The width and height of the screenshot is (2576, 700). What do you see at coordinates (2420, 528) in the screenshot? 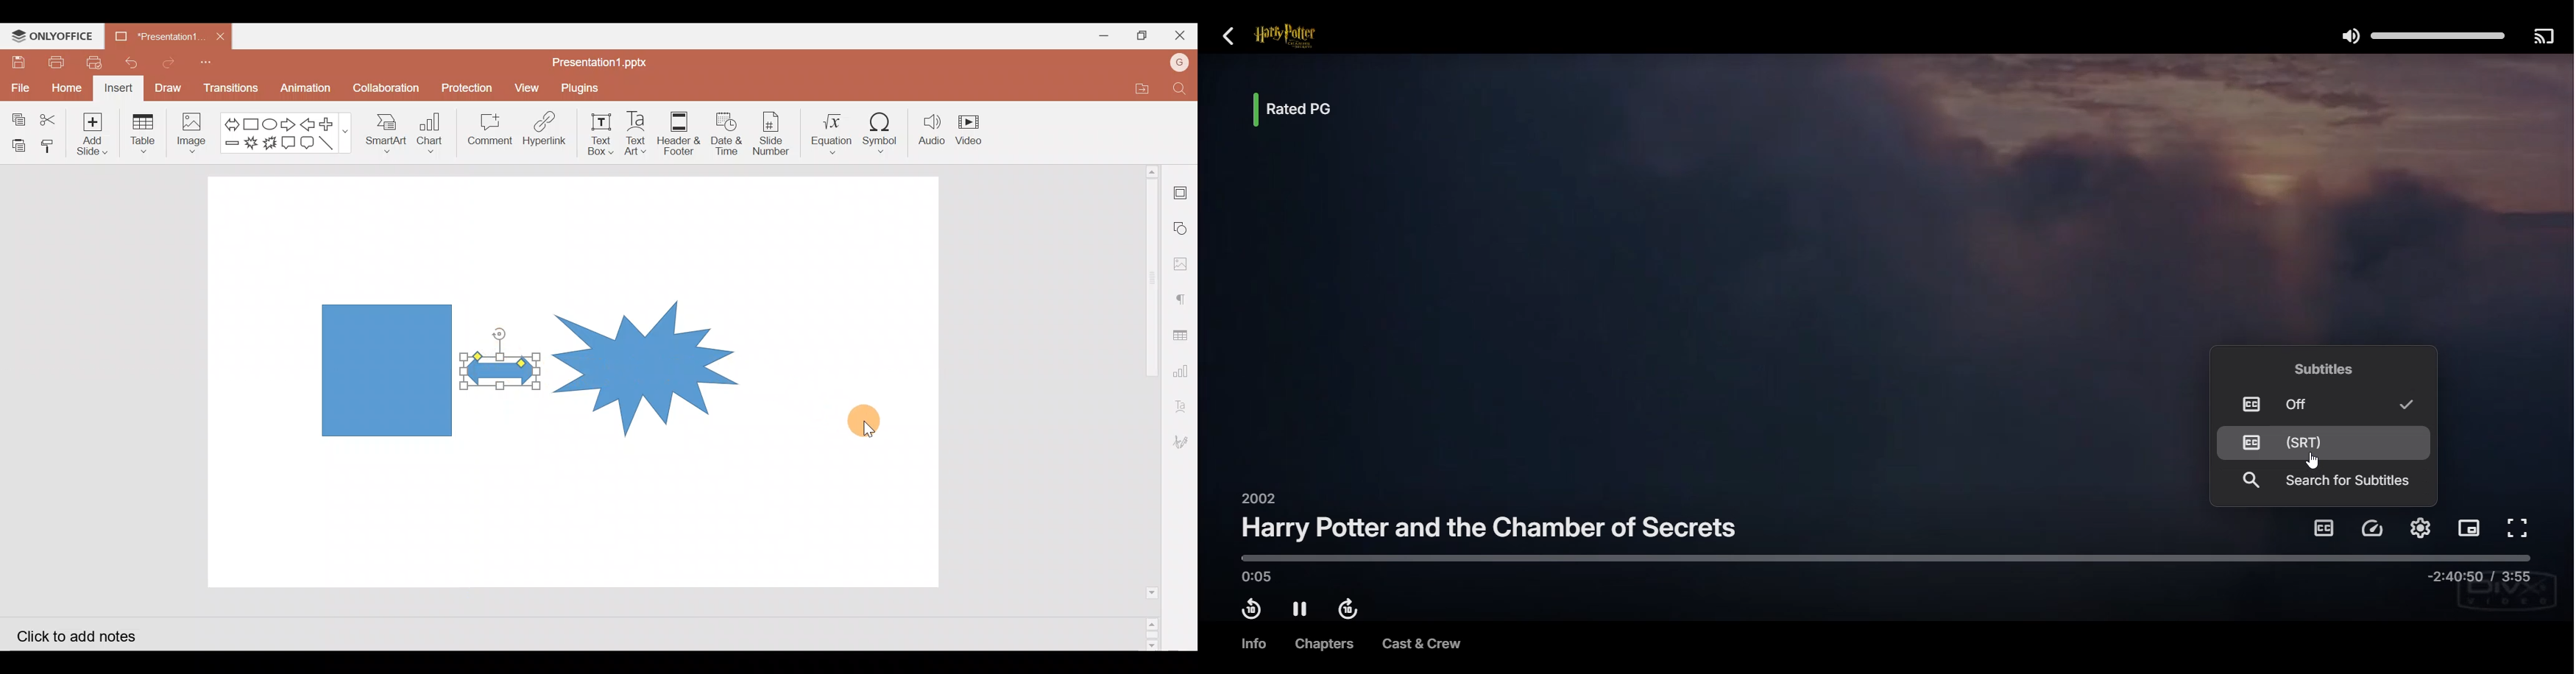
I see `Settings` at bounding box center [2420, 528].